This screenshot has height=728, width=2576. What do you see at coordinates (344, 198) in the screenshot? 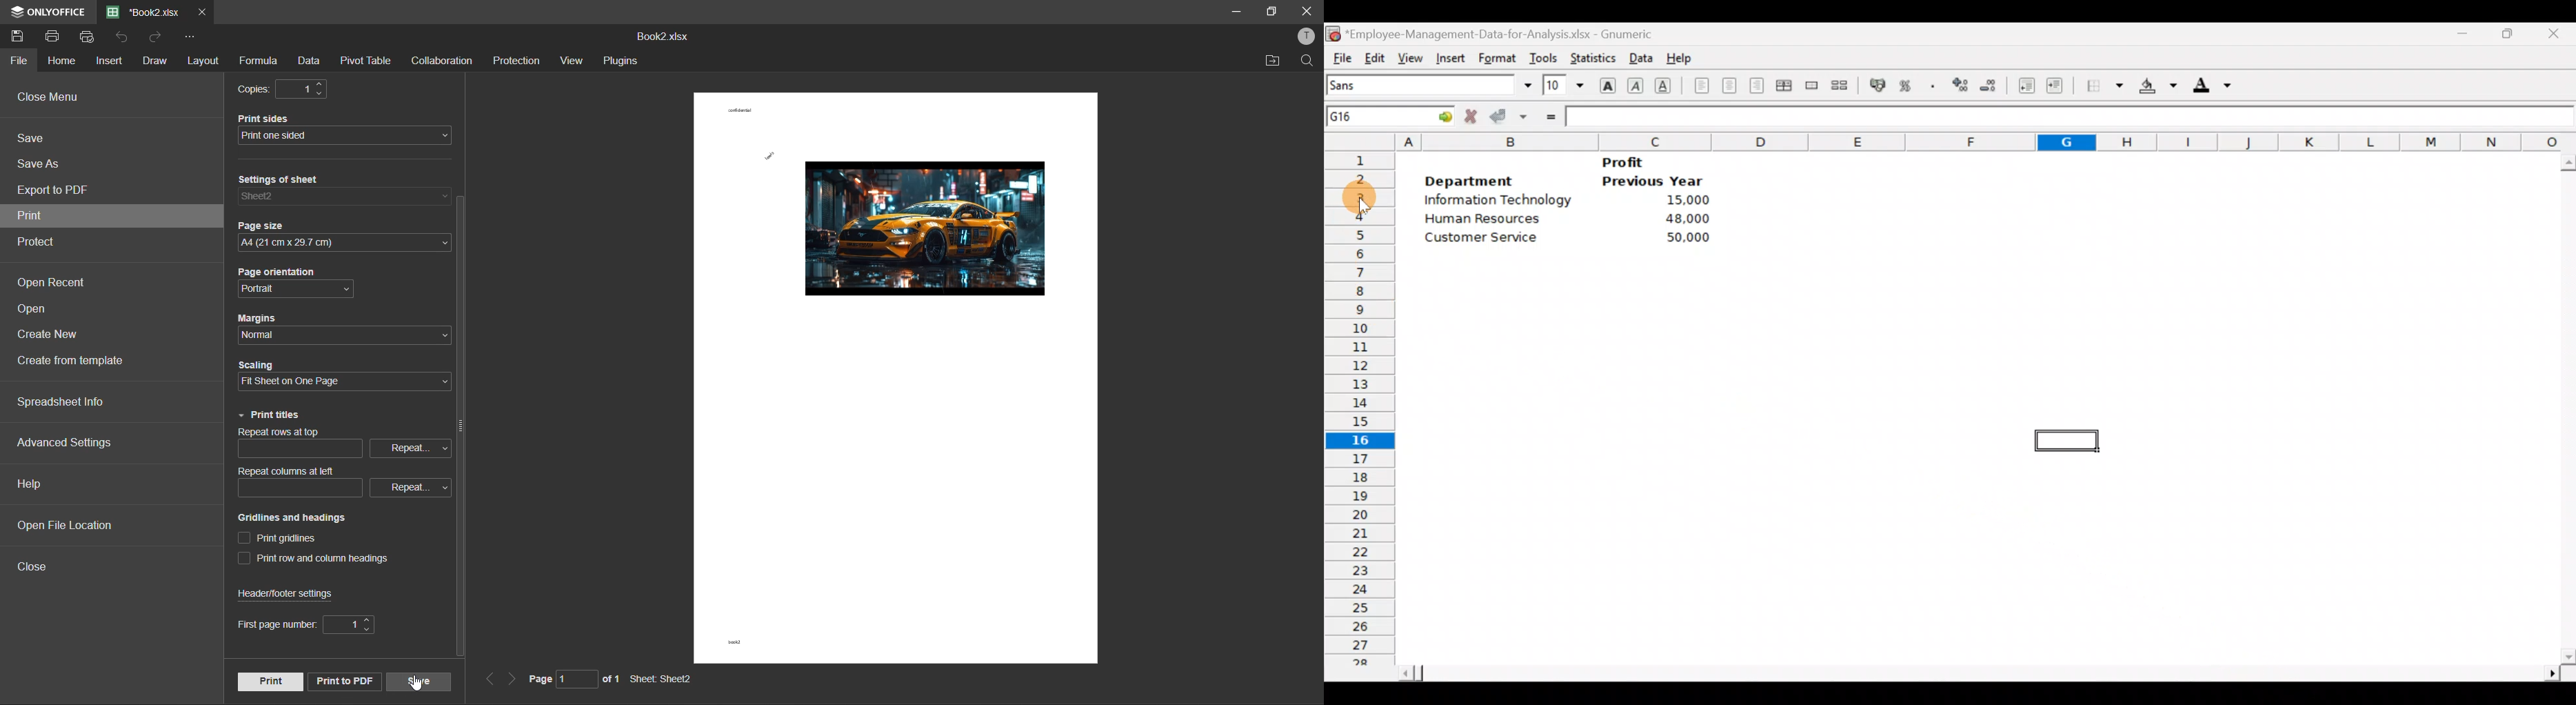
I see `settings of sheet` at bounding box center [344, 198].